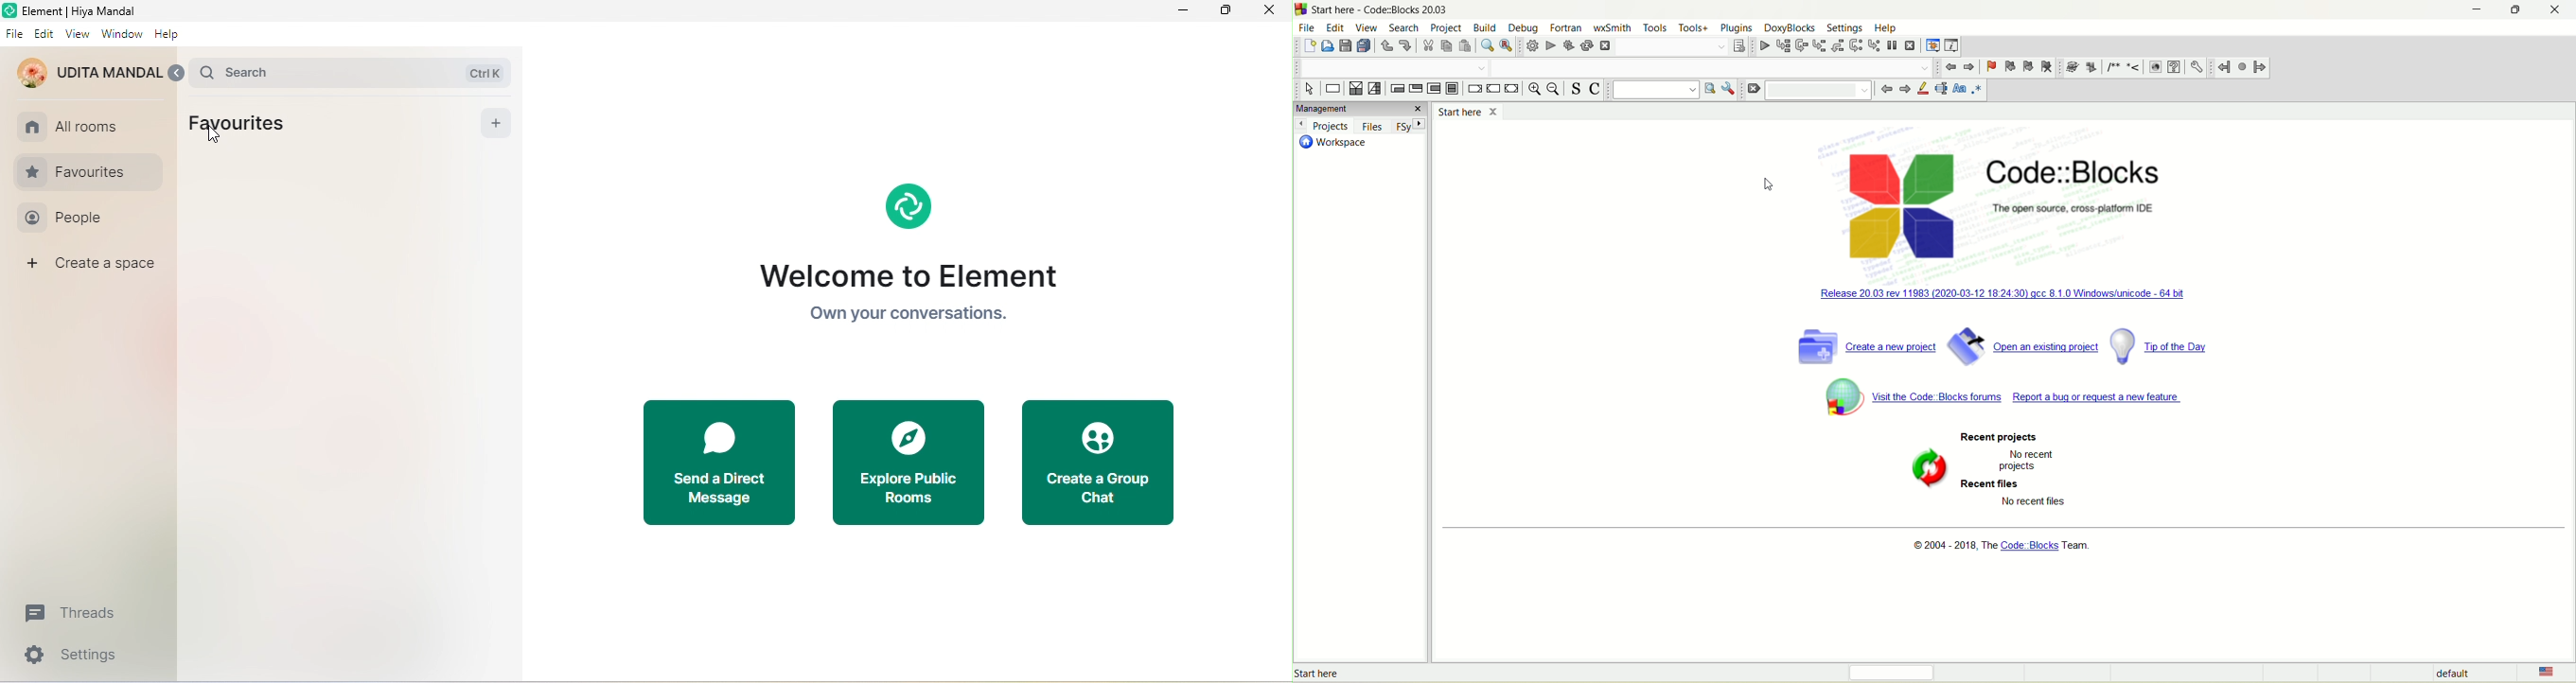  Describe the element at coordinates (1949, 67) in the screenshot. I see `jump back` at that location.